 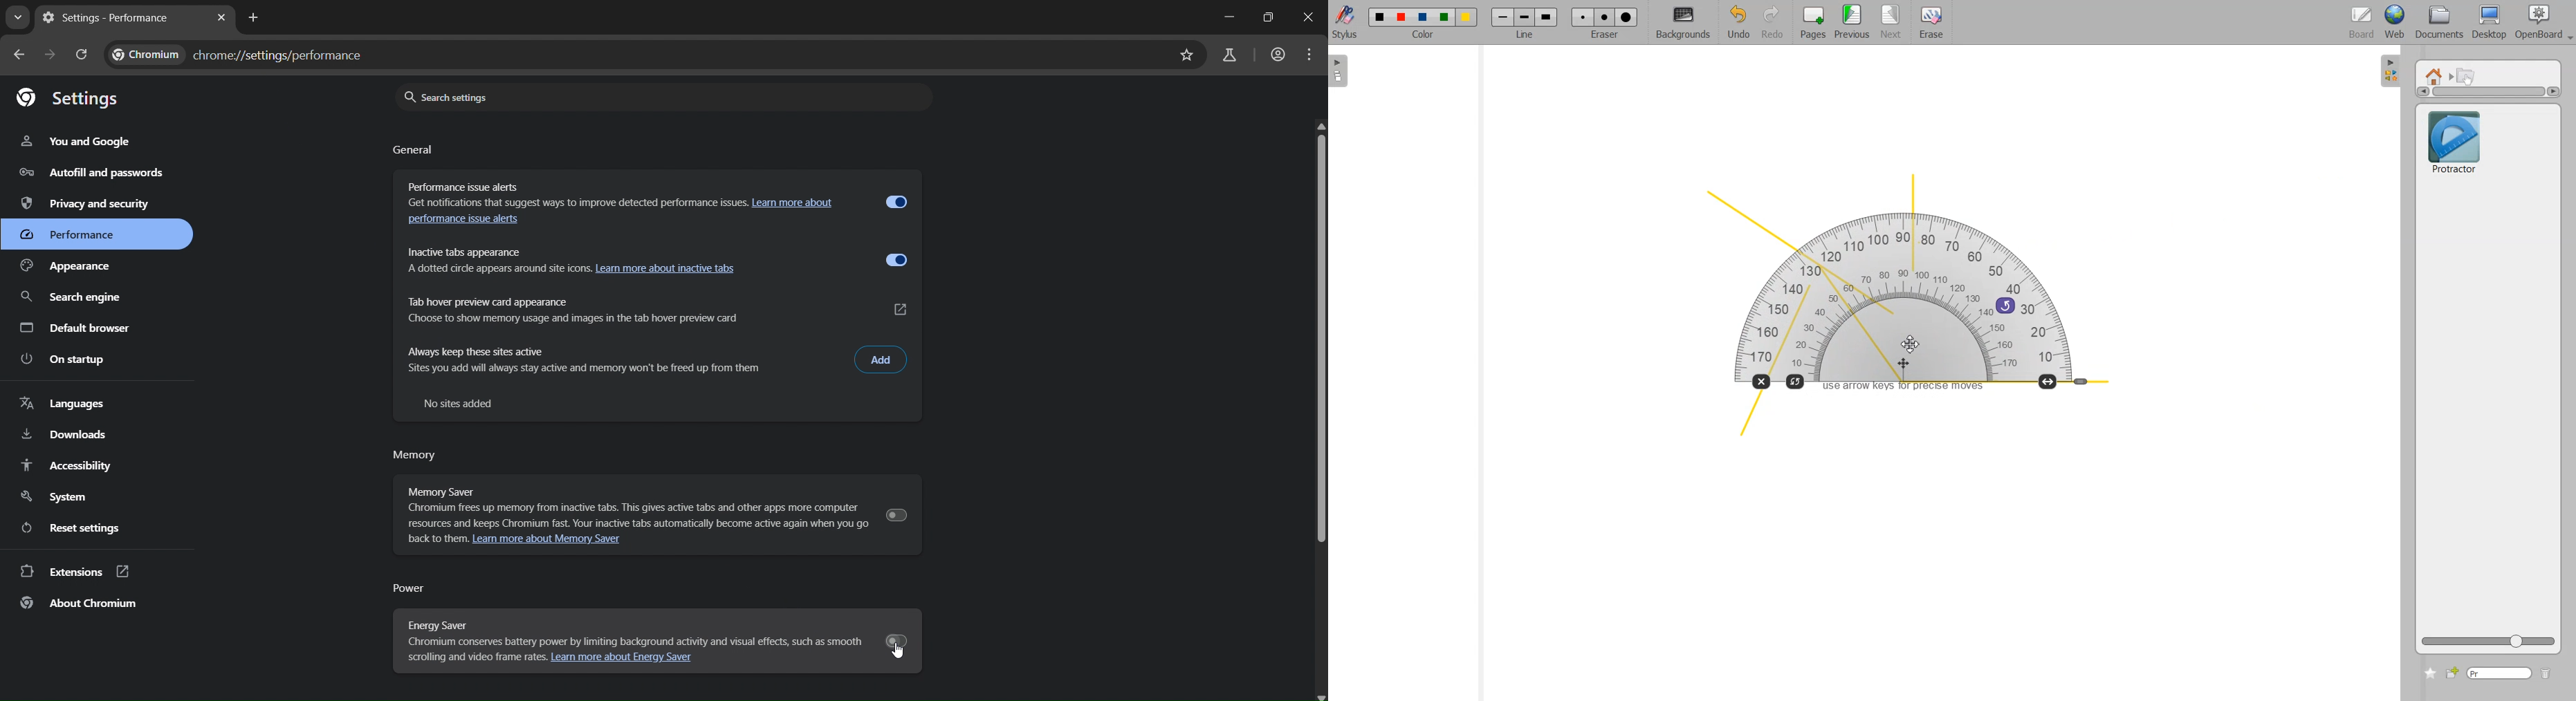 I want to click on Sidebar, so click(x=1343, y=71).